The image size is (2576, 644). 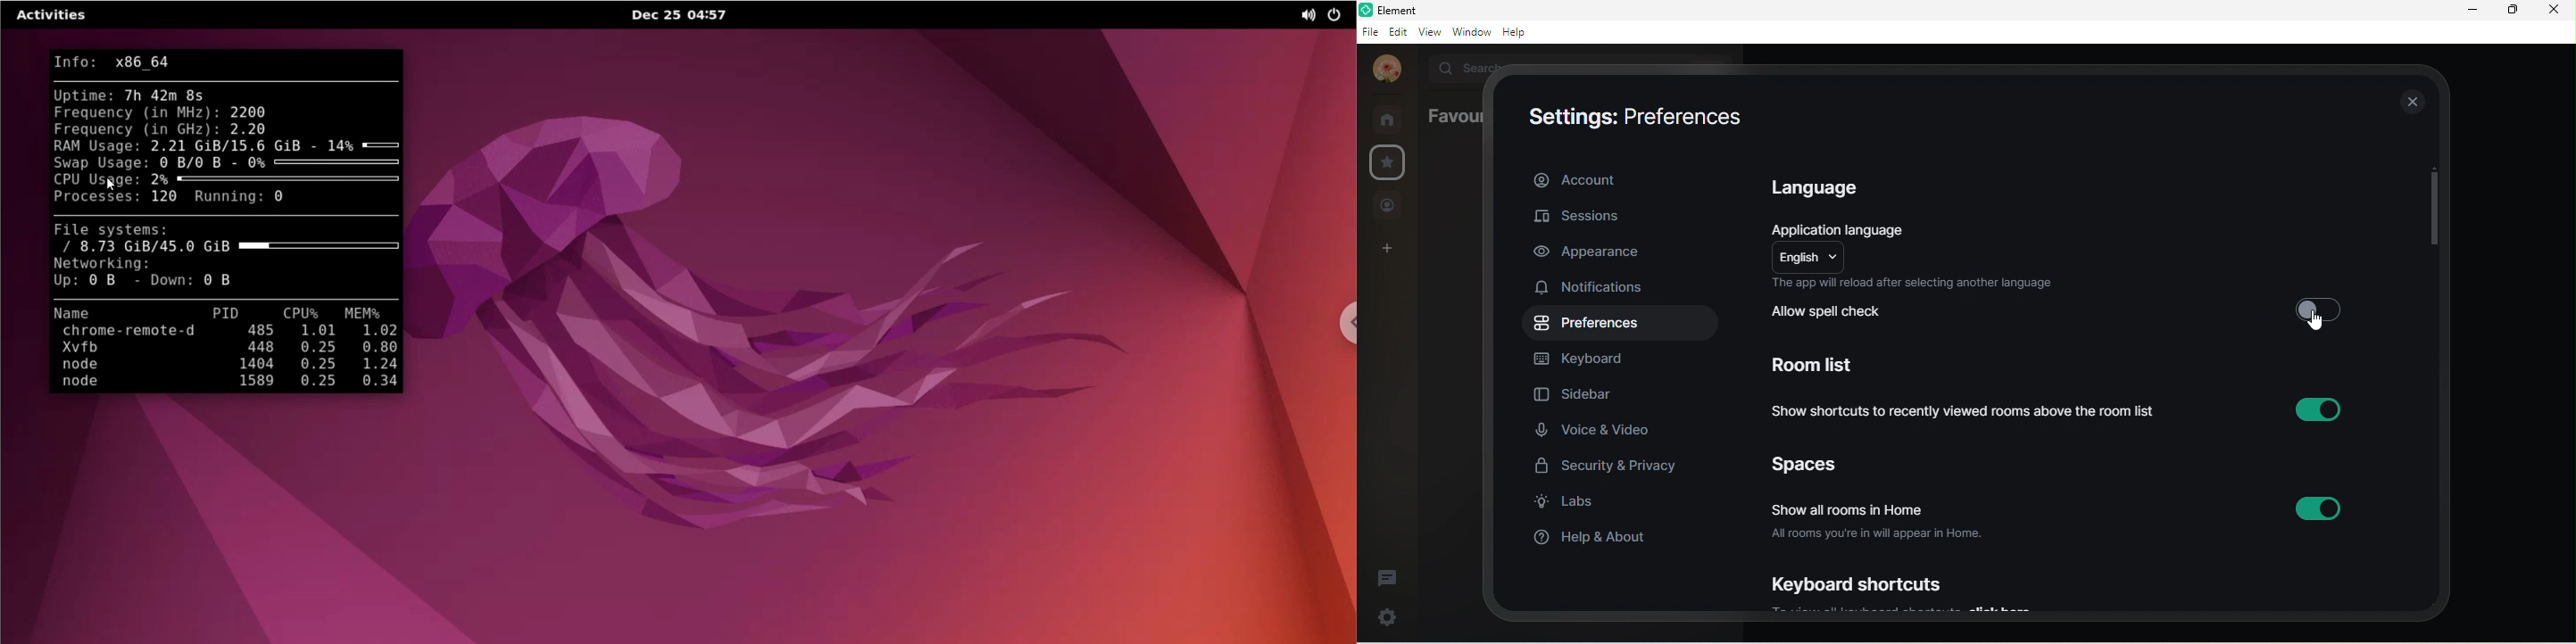 I want to click on favourites, so click(x=1450, y=120).